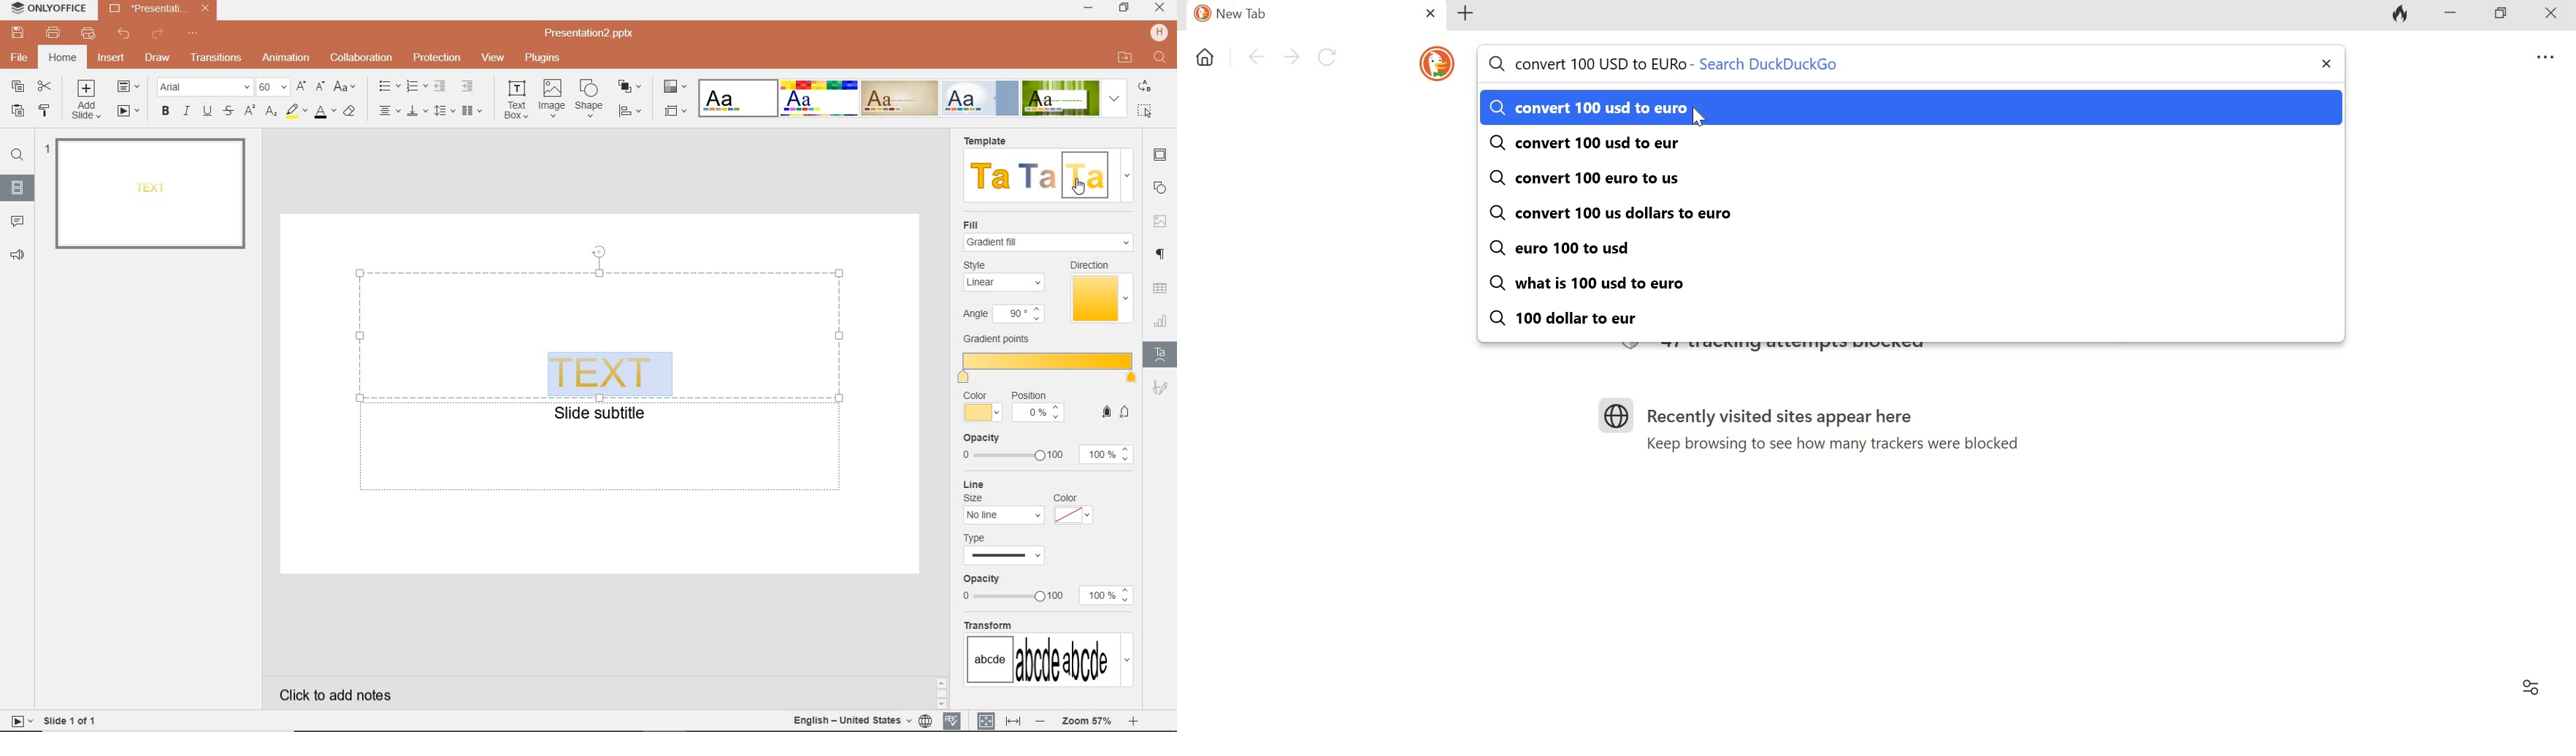  Describe the element at coordinates (1125, 412) in the screenshot. I see `add gradient` at that location.